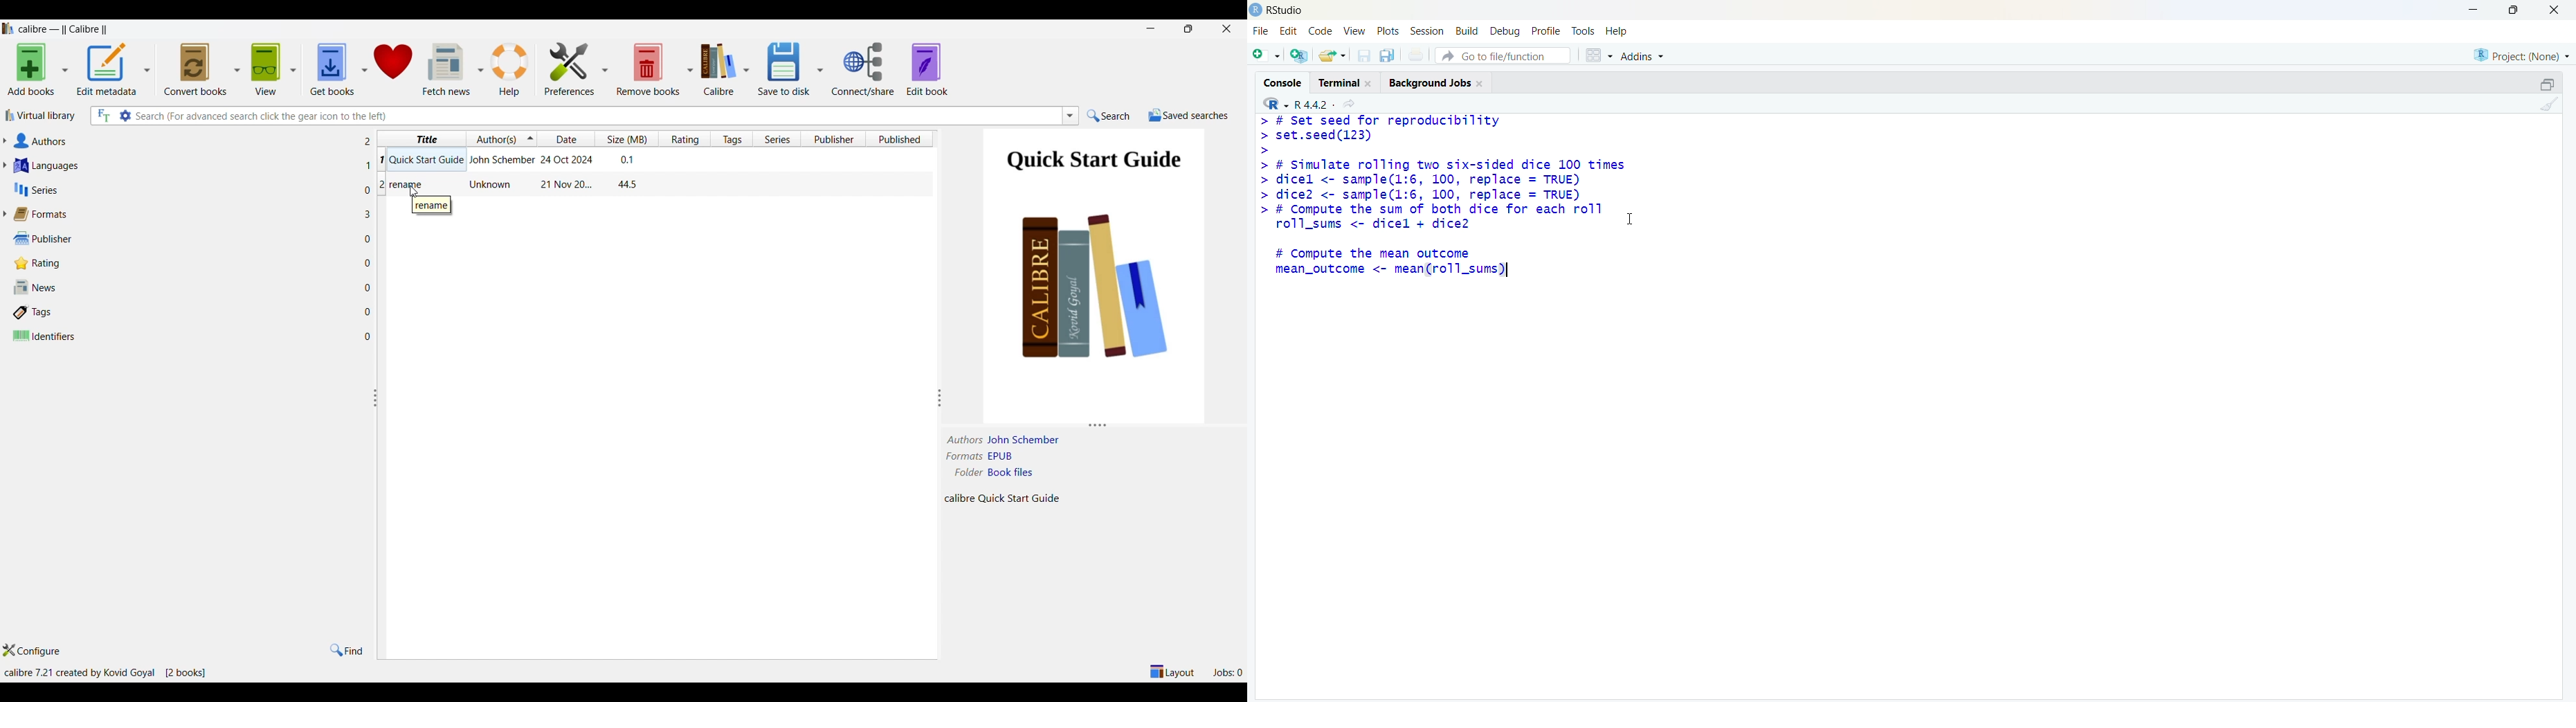  Describe the element at coordinates (1548, 32) in the screenshot. I see `profile` at that location.